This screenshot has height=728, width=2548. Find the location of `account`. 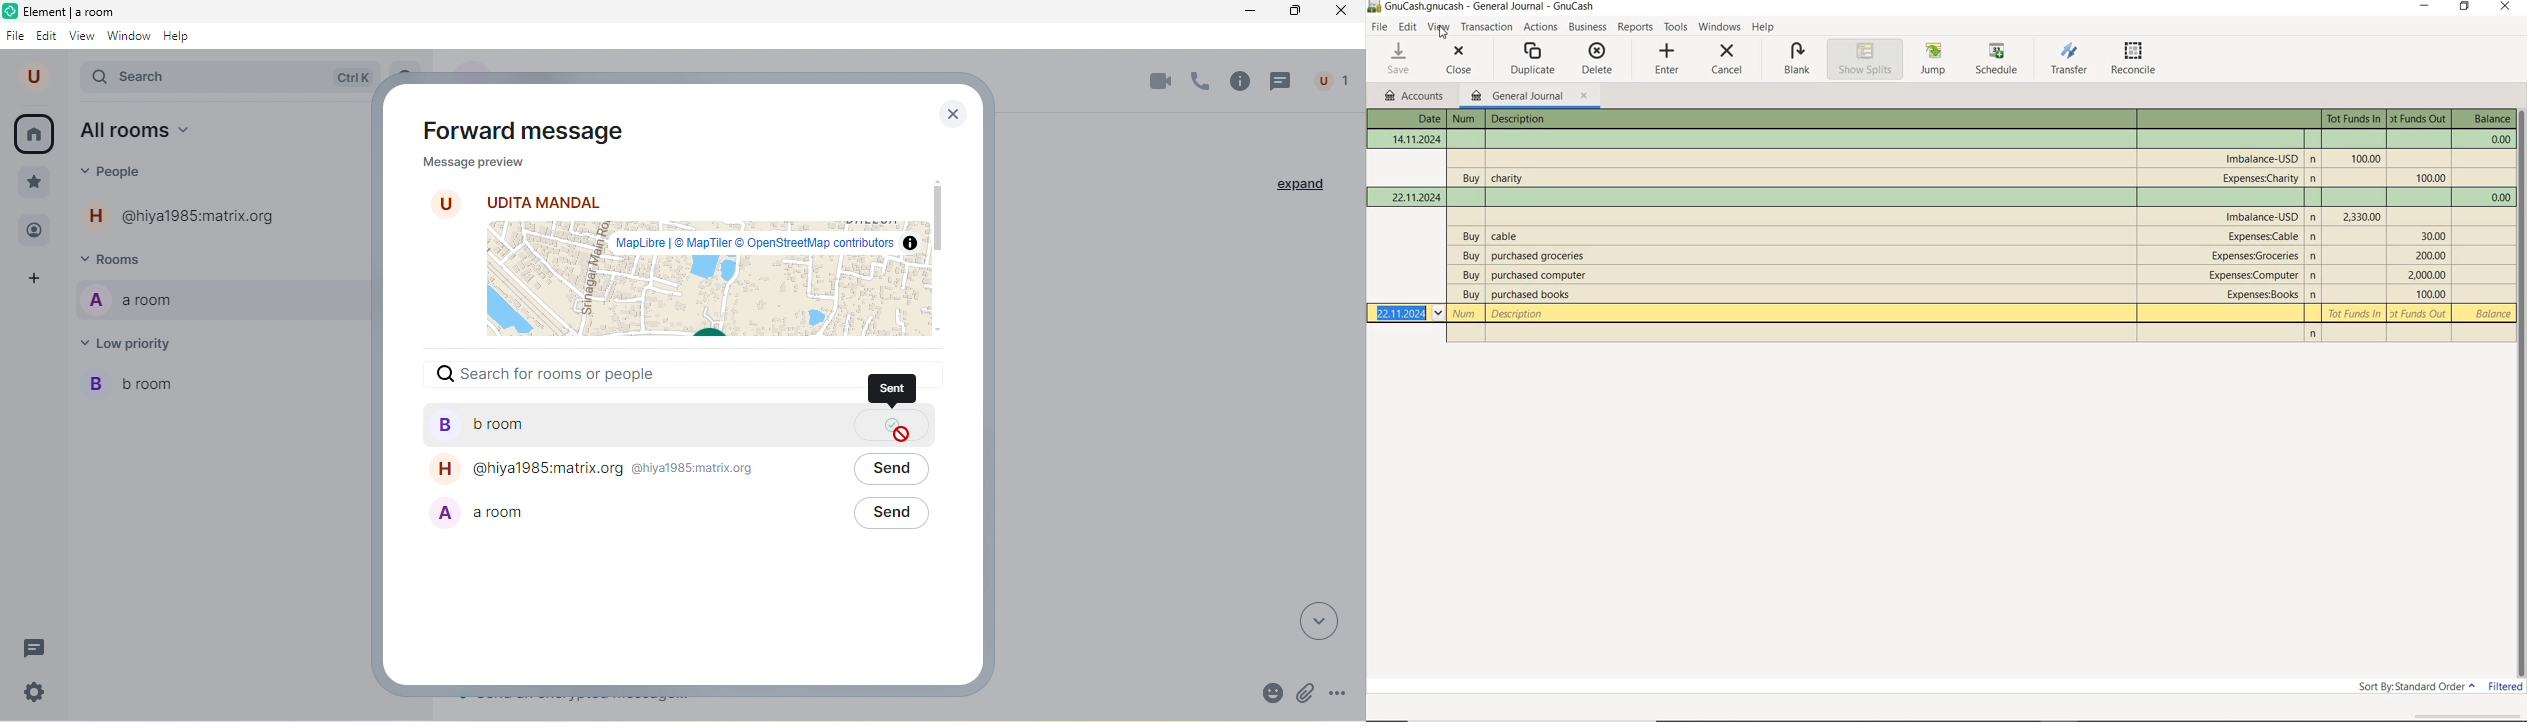

account is located at coordinates (2257, 256).